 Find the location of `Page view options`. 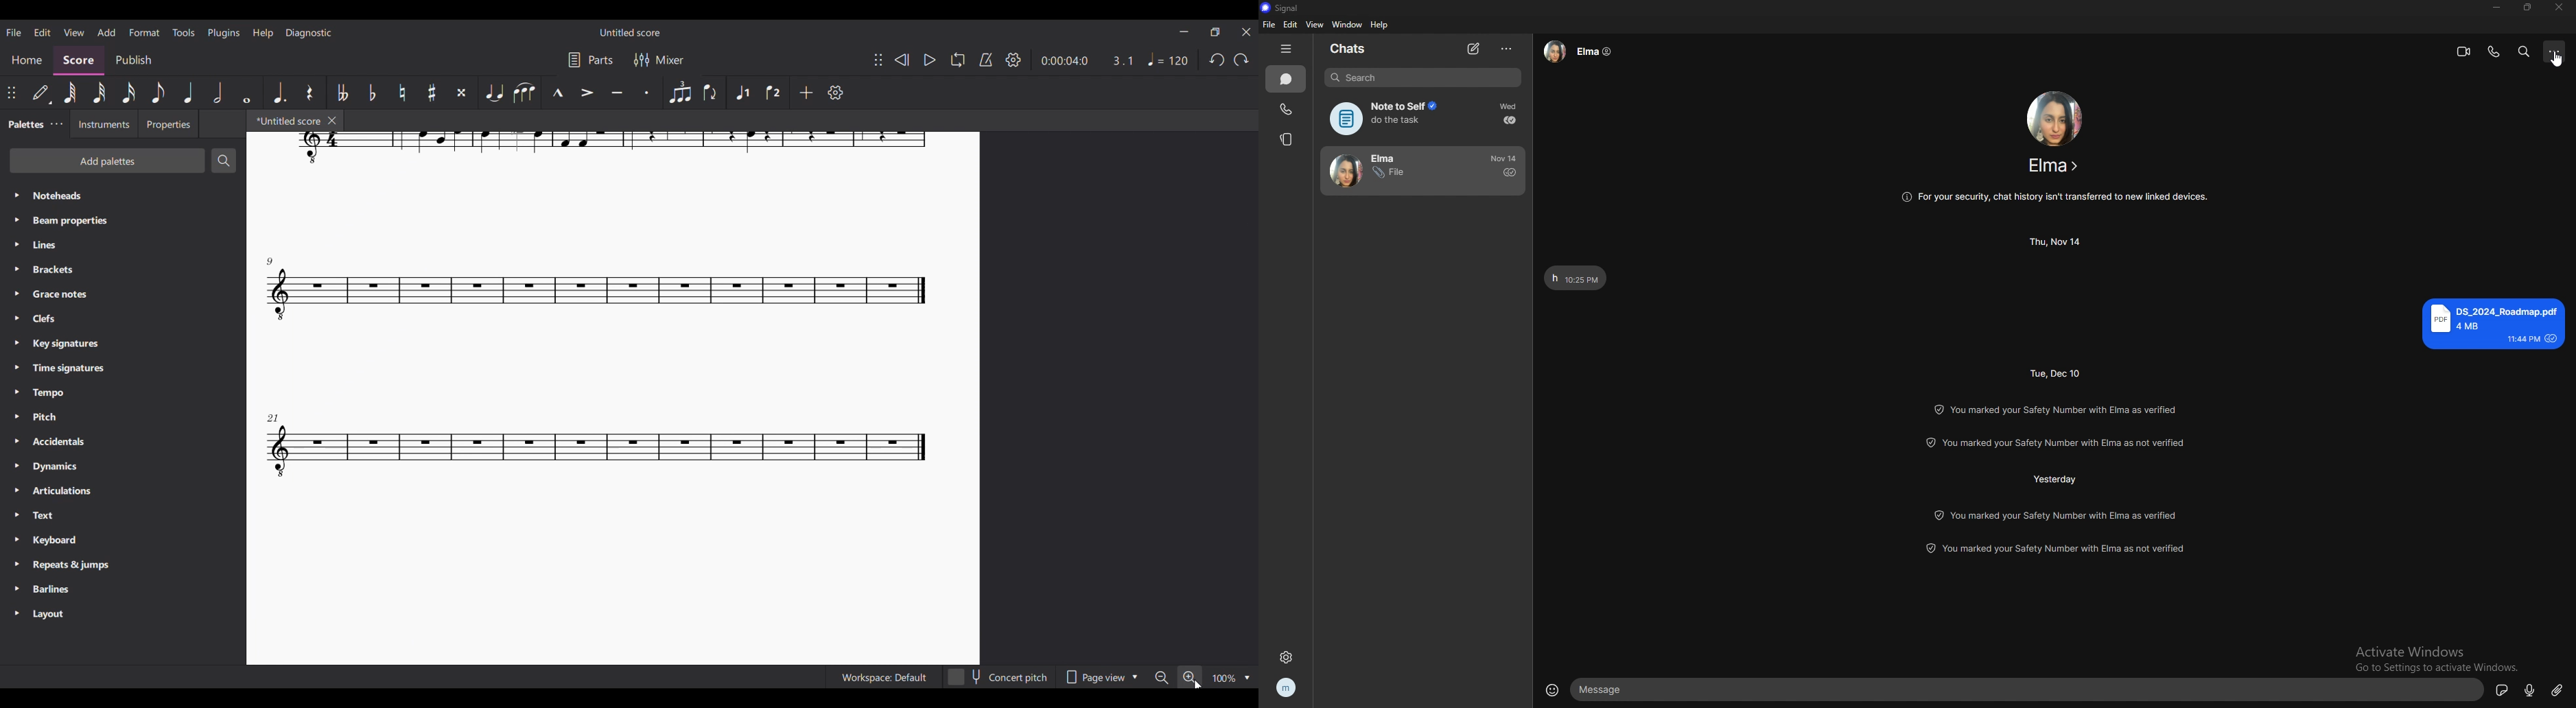

Page view options is located at coordinates (1099, 677).